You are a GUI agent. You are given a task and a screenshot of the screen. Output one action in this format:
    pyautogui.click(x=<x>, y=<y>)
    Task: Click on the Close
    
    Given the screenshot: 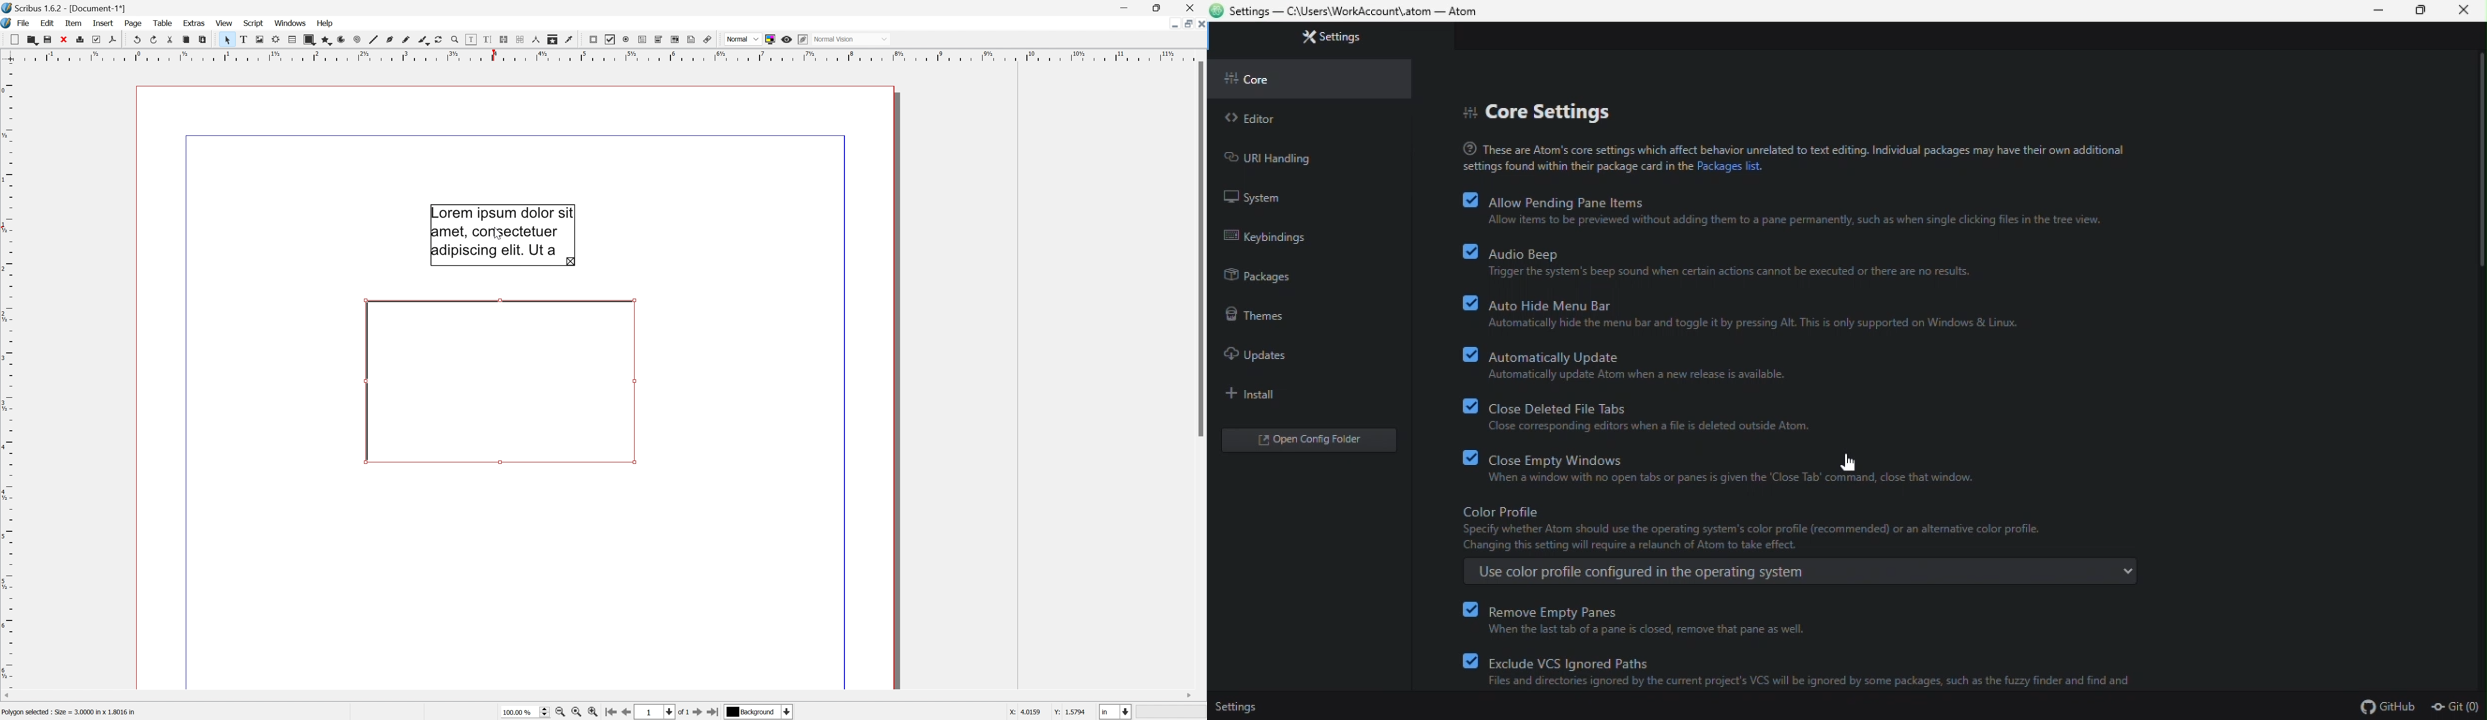 What is the action you would take?
    pyautogui.click(x=1200, y=23)
    